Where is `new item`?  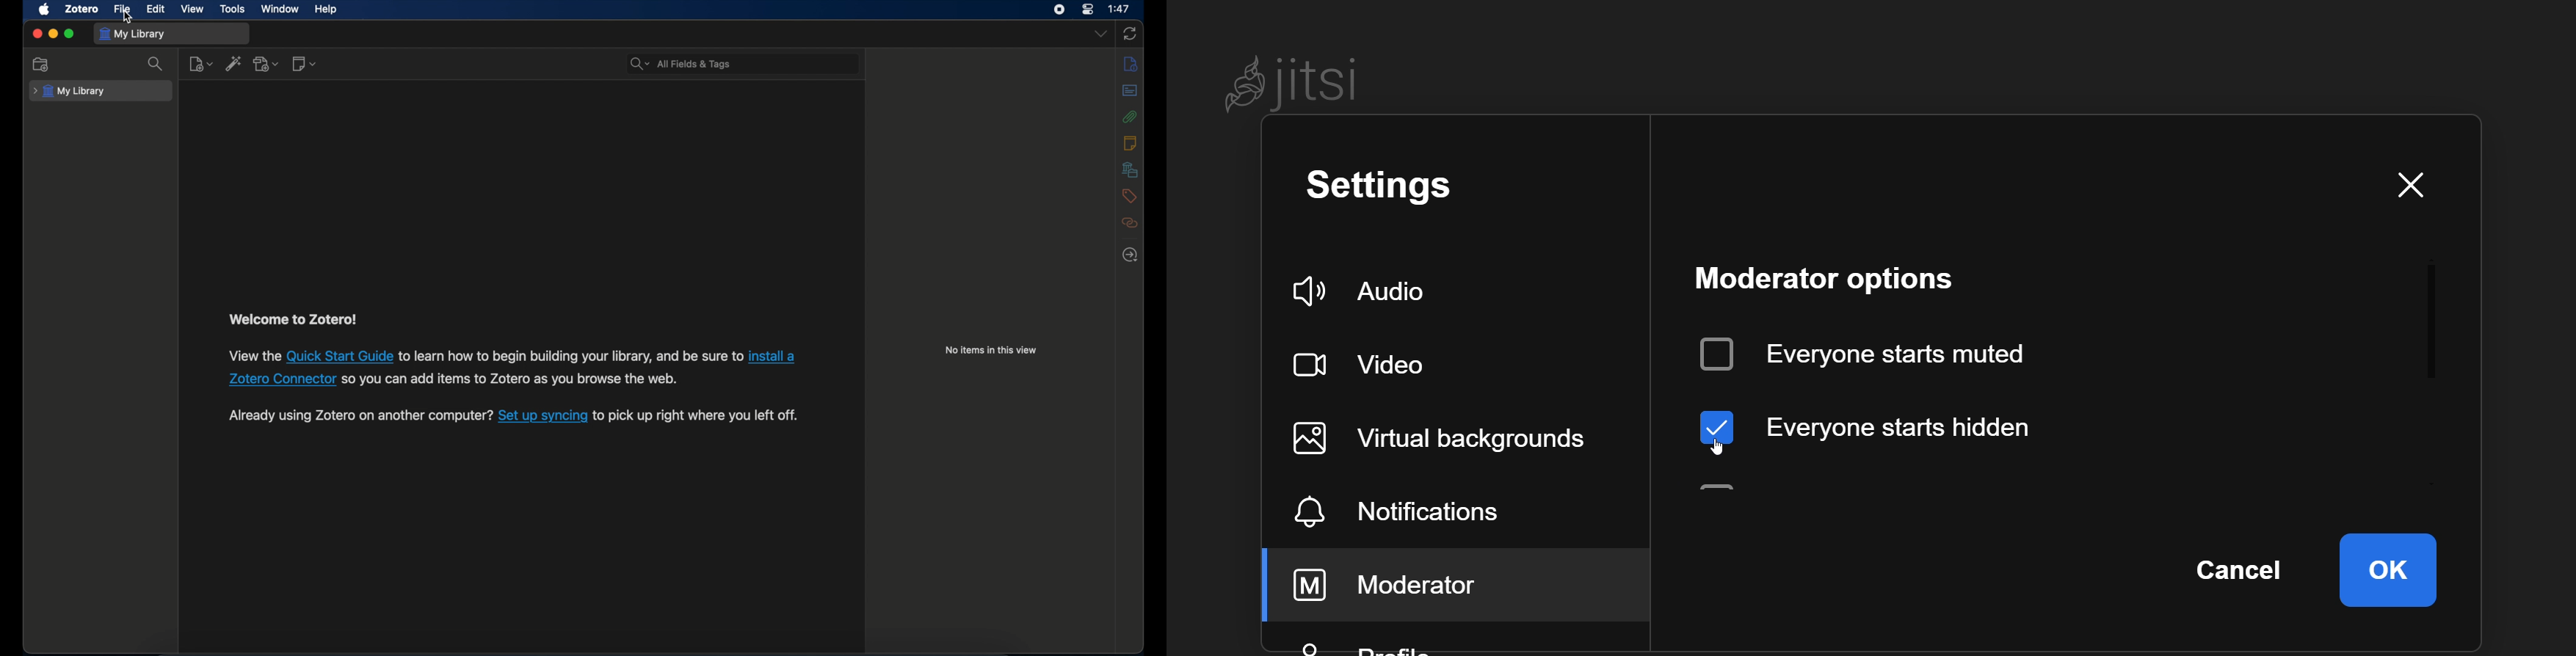 new item is located at coordinates (201, 63).